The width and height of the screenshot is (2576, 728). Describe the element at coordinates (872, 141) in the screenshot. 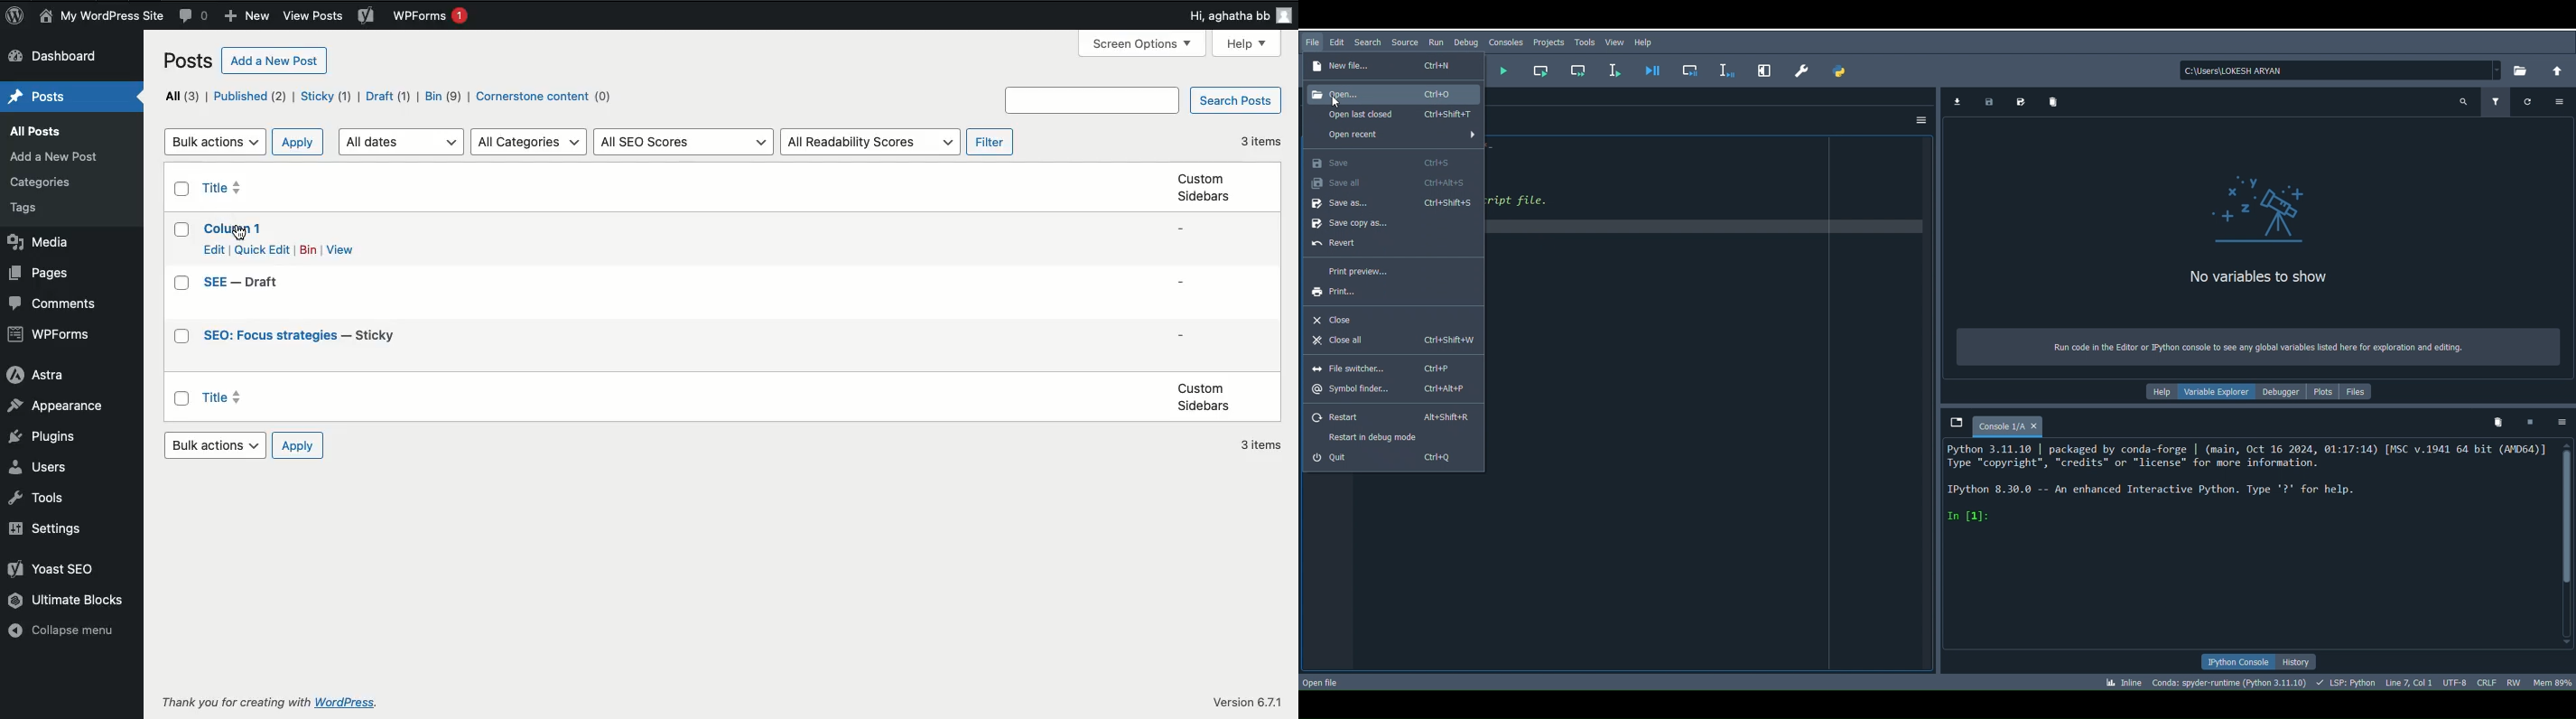

I see `Readability scores` at that location.